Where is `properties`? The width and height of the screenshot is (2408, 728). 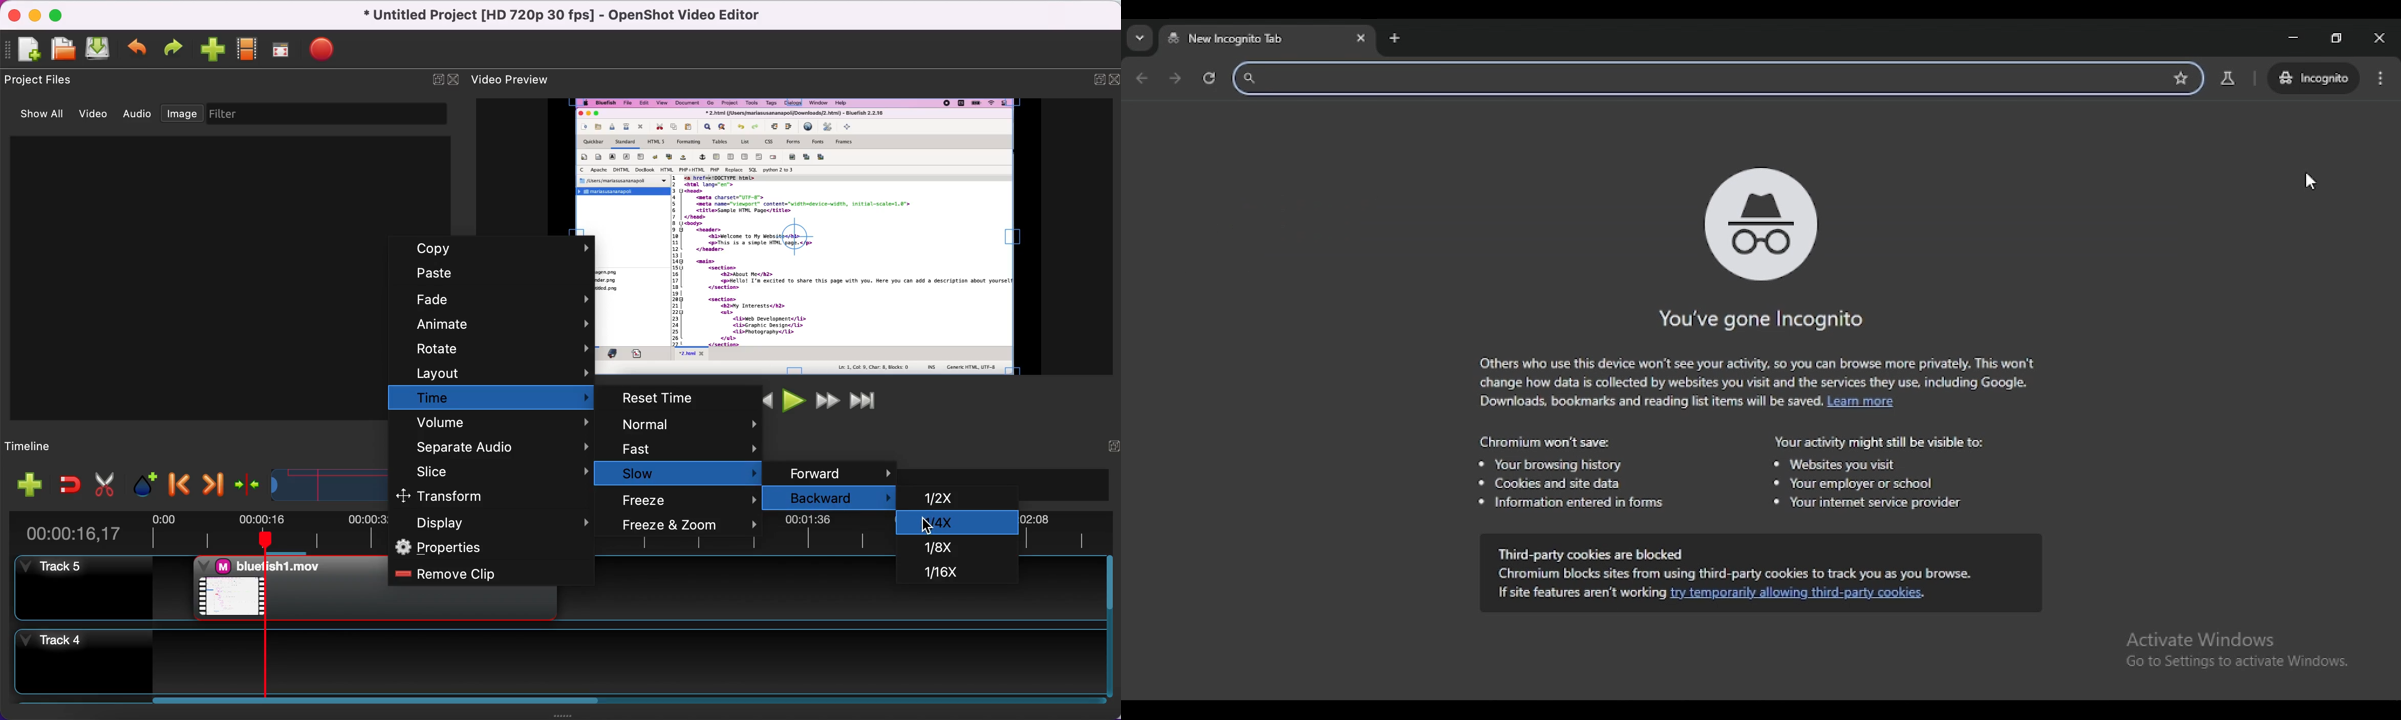 properties is located at coordinates (491, 547).